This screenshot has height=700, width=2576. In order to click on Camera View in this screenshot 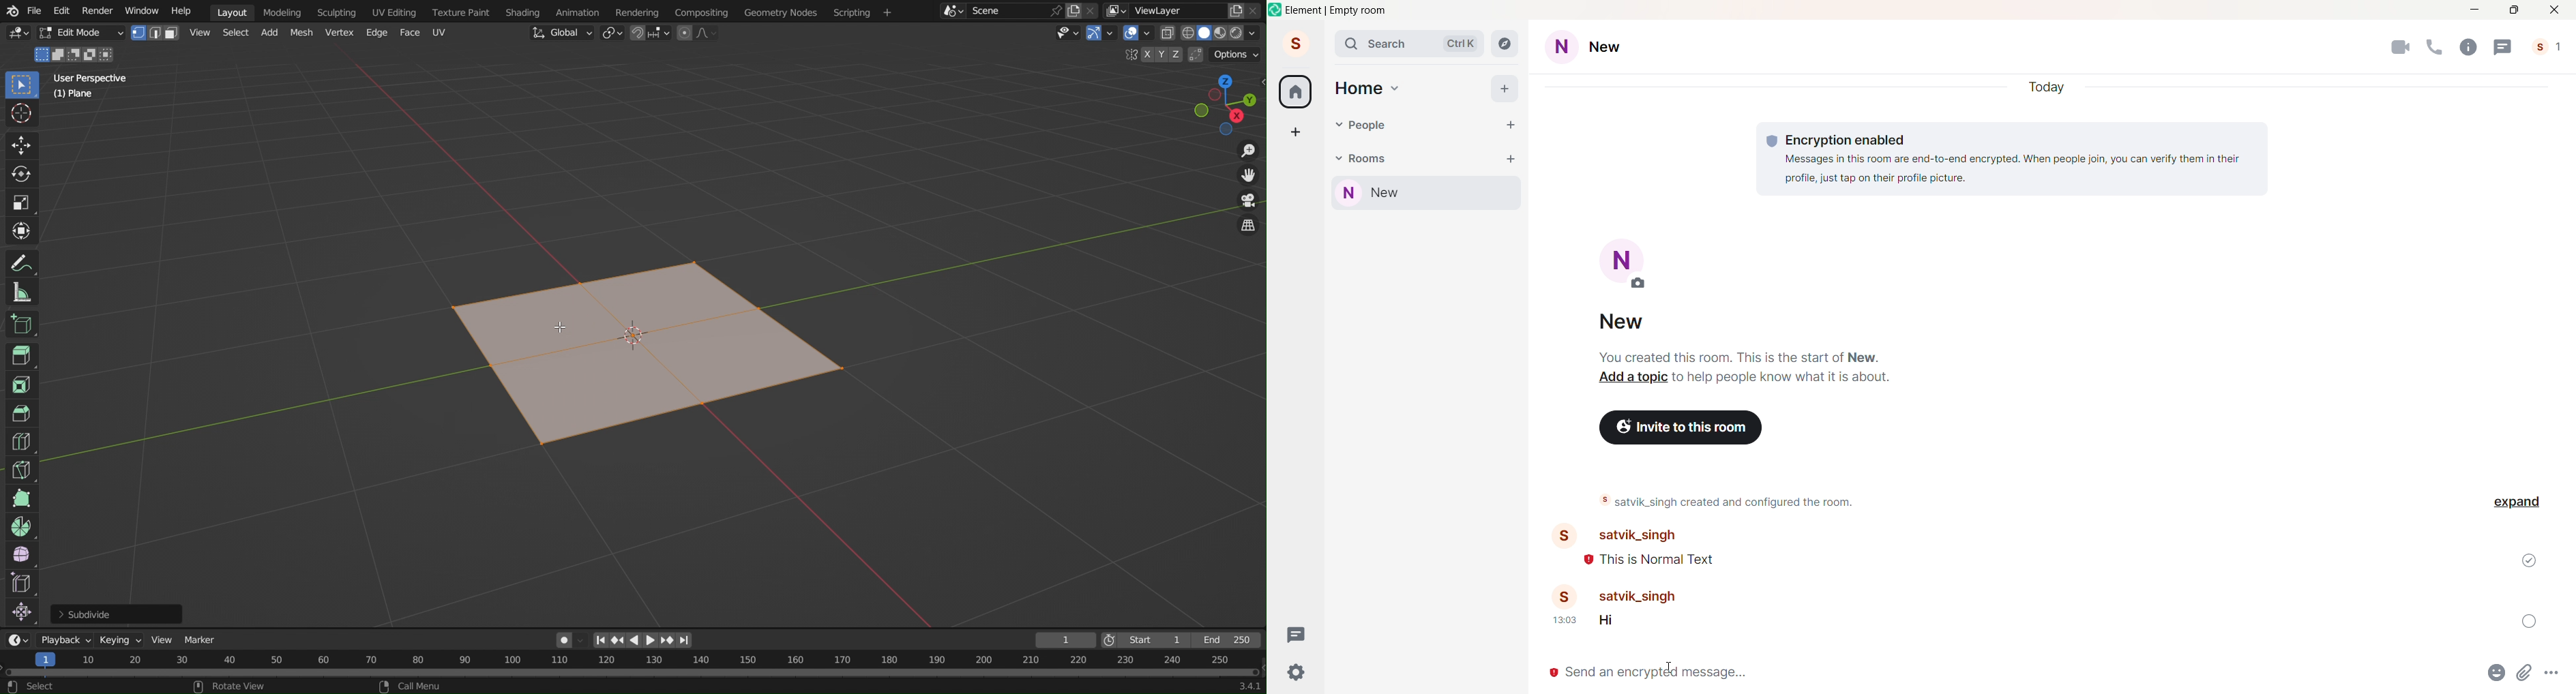, I will do `click(1248, 203)`.